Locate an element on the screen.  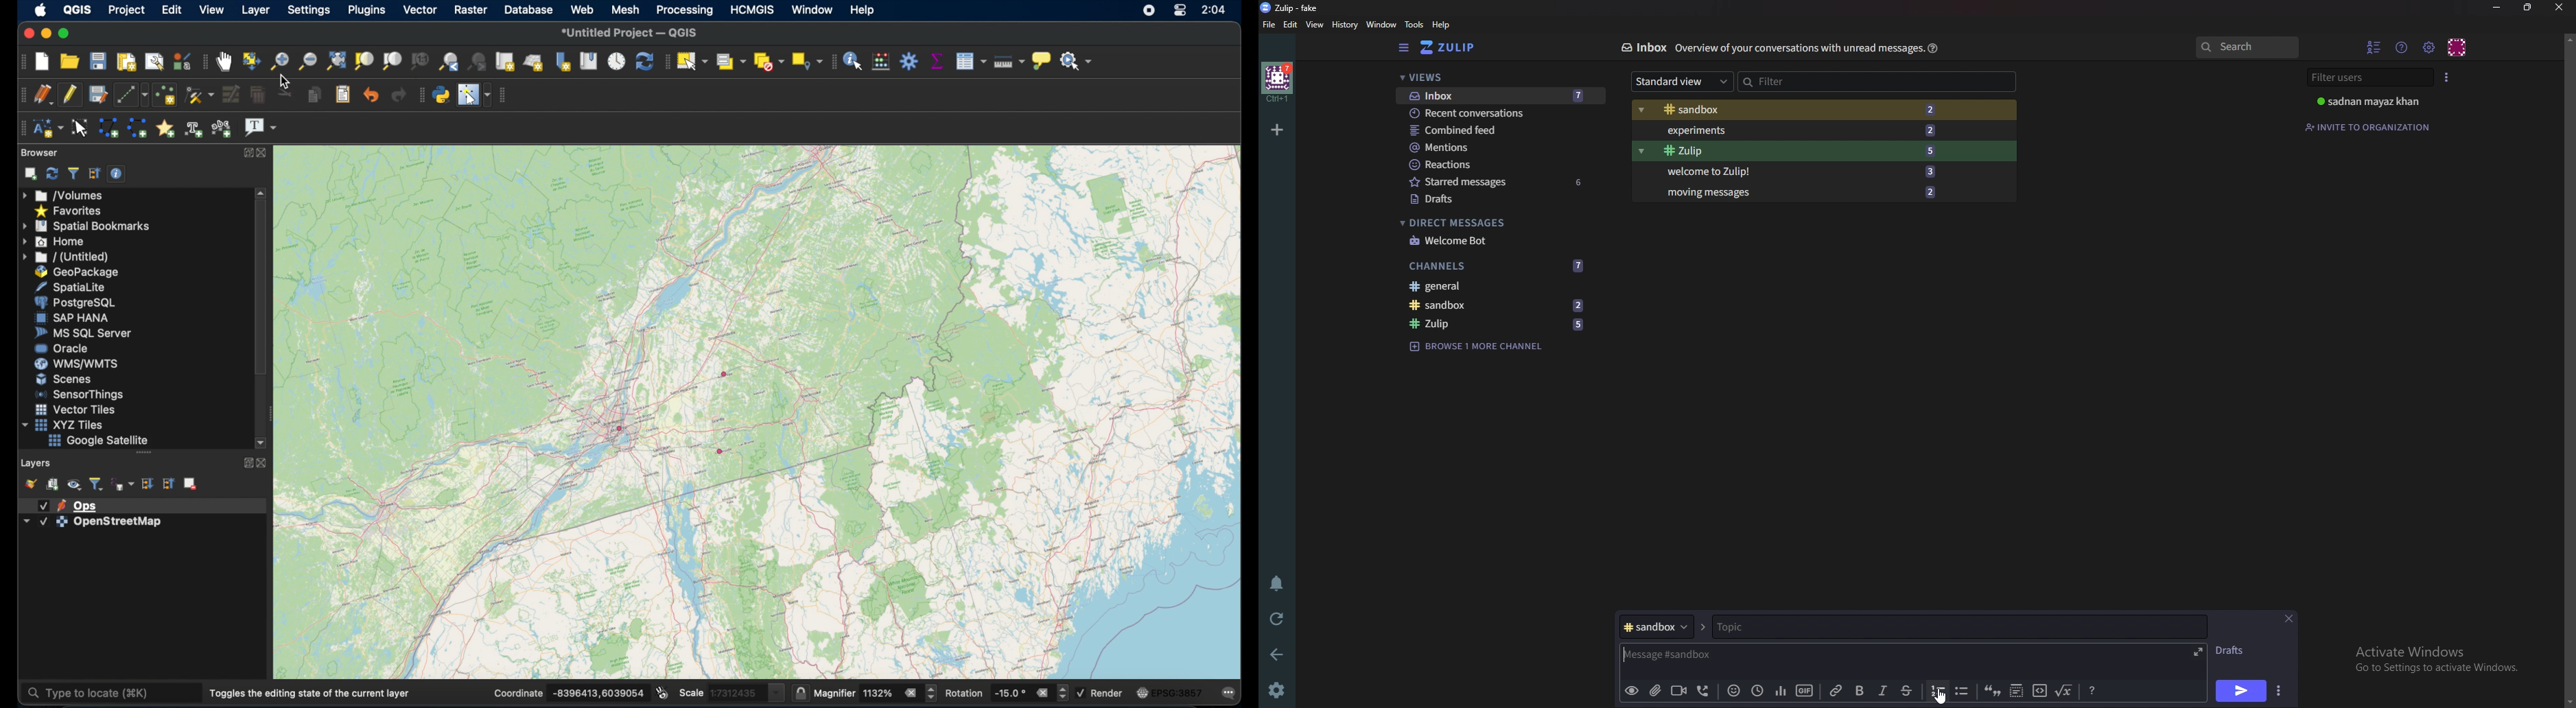
Math is located at coordinates (2065, 690).